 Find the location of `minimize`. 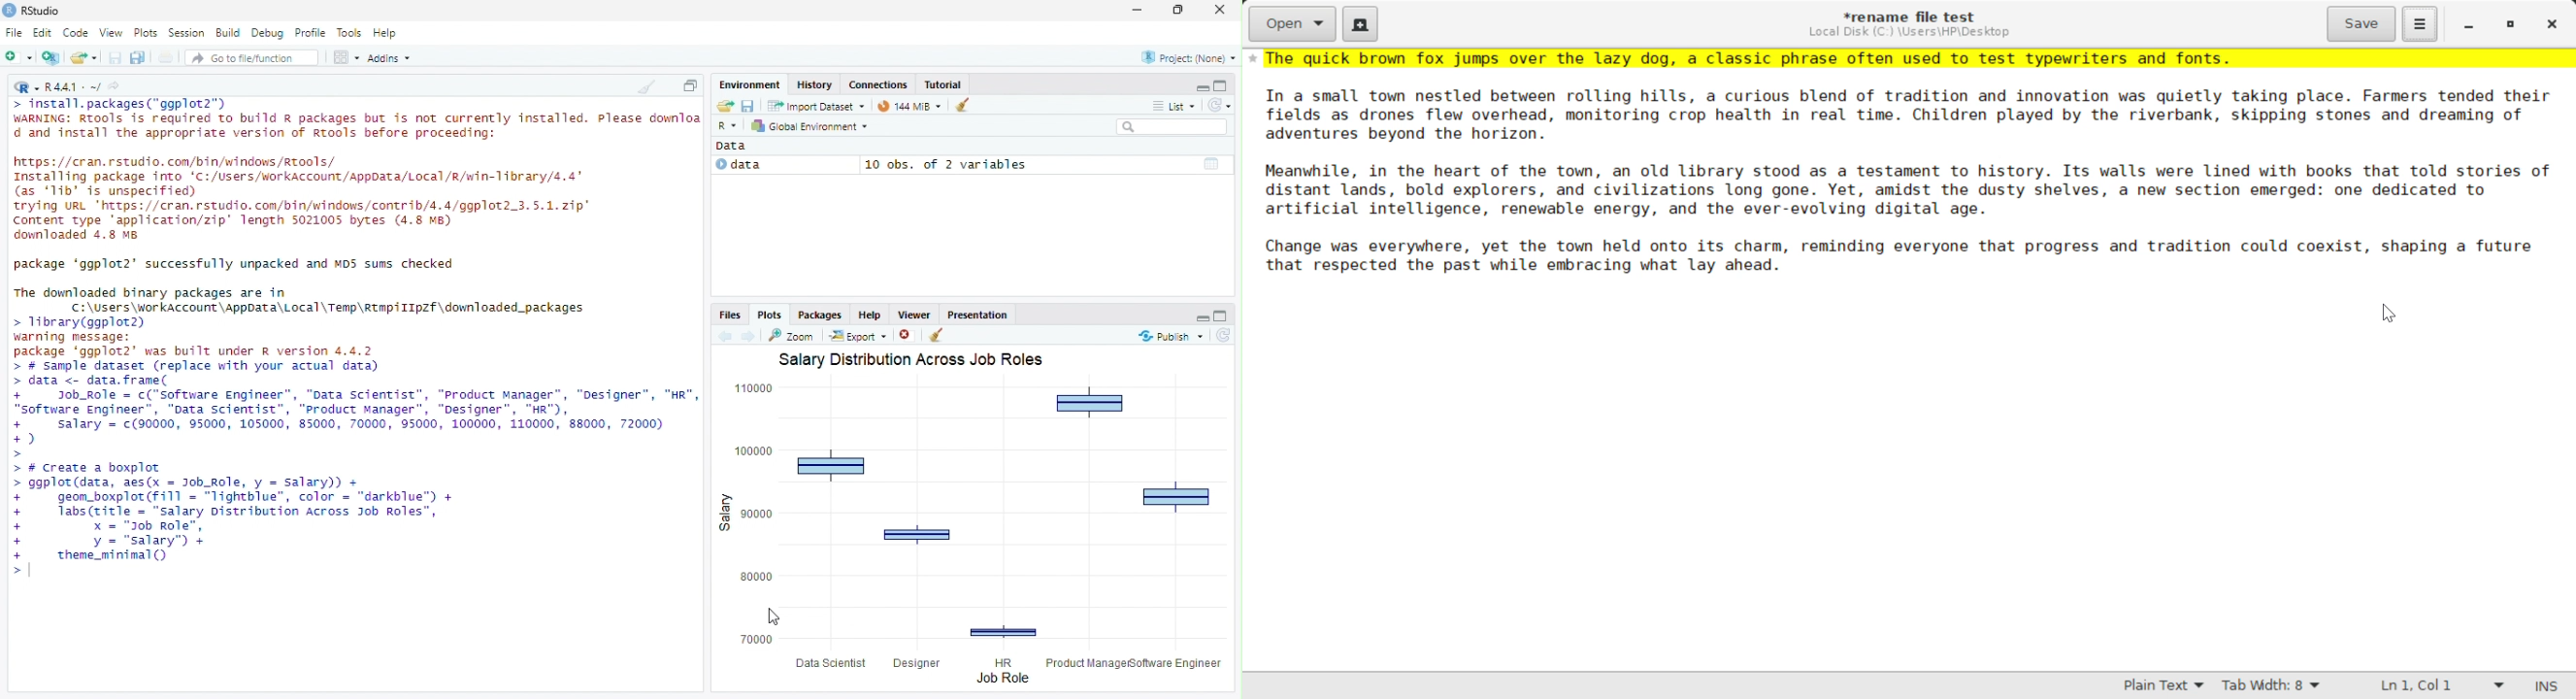

minimize is located at coordinates (1197, 316).